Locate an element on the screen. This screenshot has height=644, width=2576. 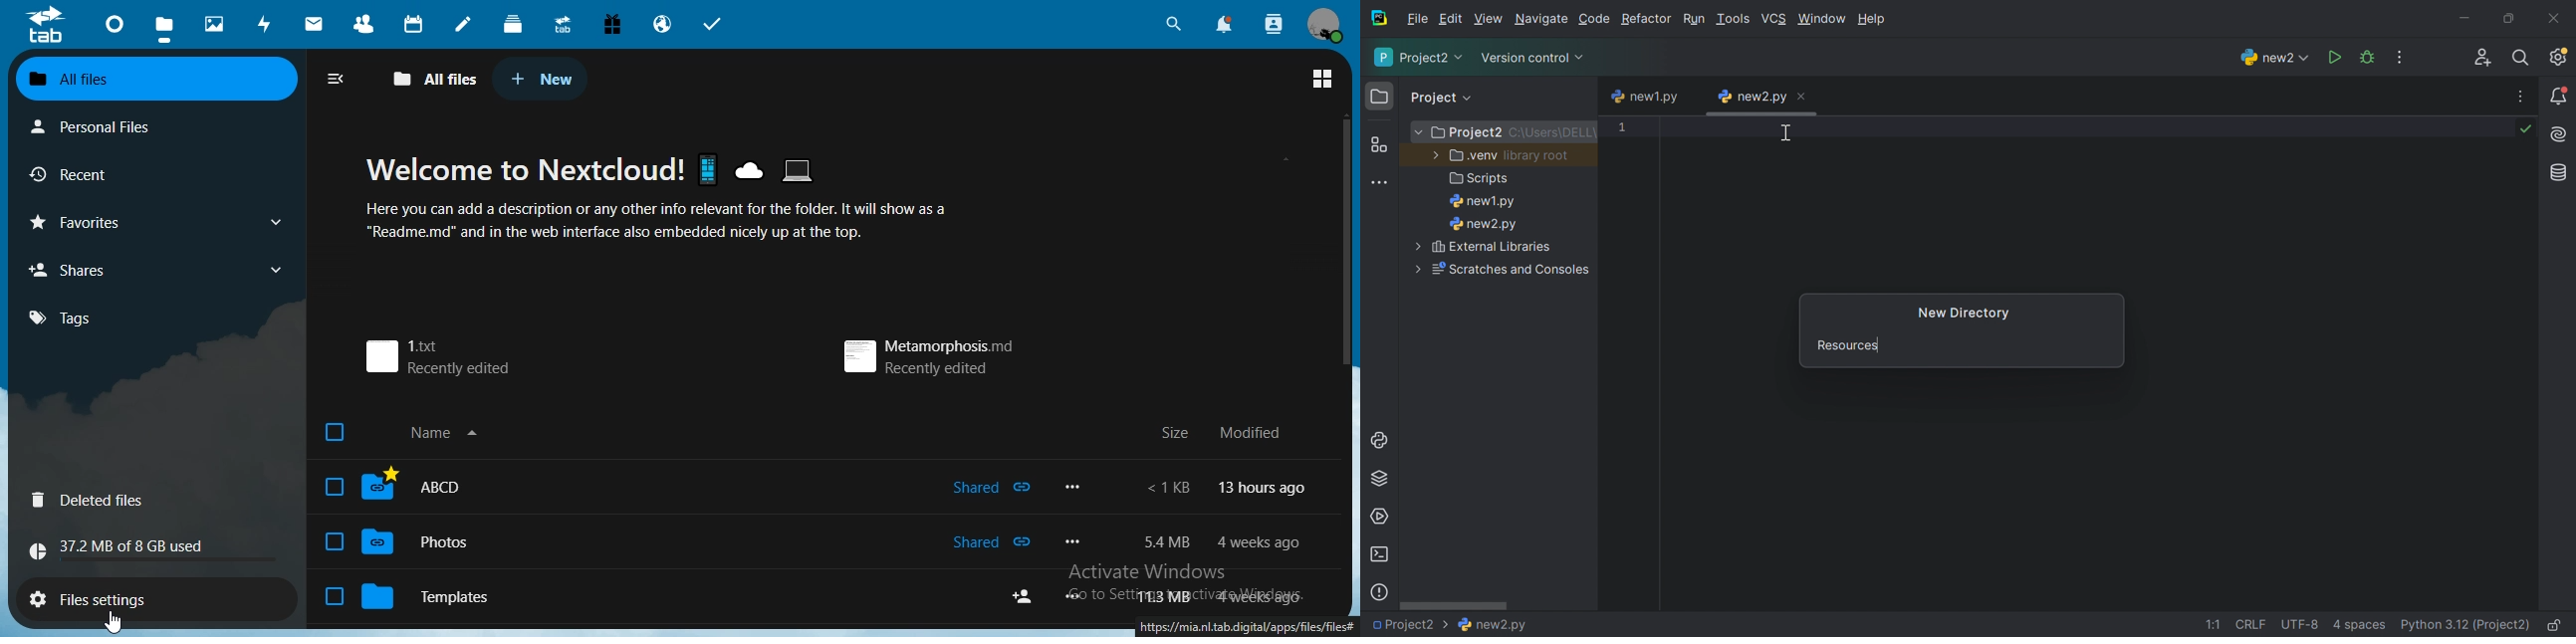
modified is located at coordinates (1250, 433).